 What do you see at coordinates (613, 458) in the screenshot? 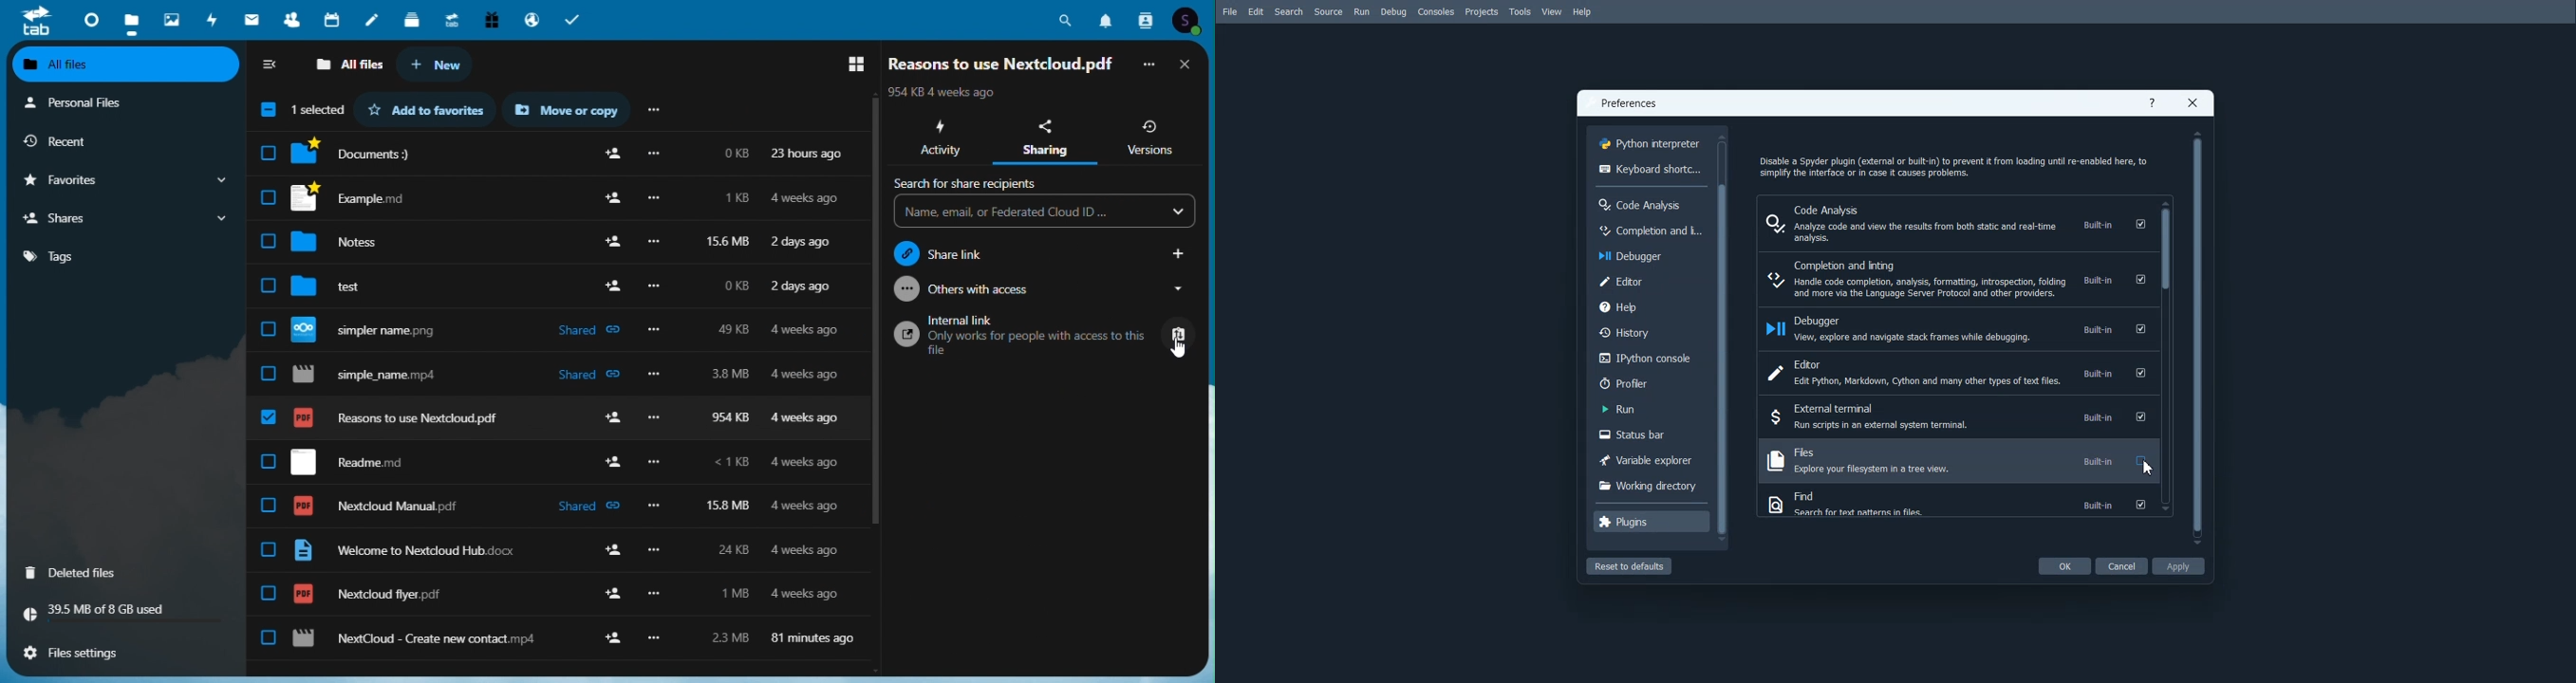
I see ` add user add user` at bounding box center [613, 458].